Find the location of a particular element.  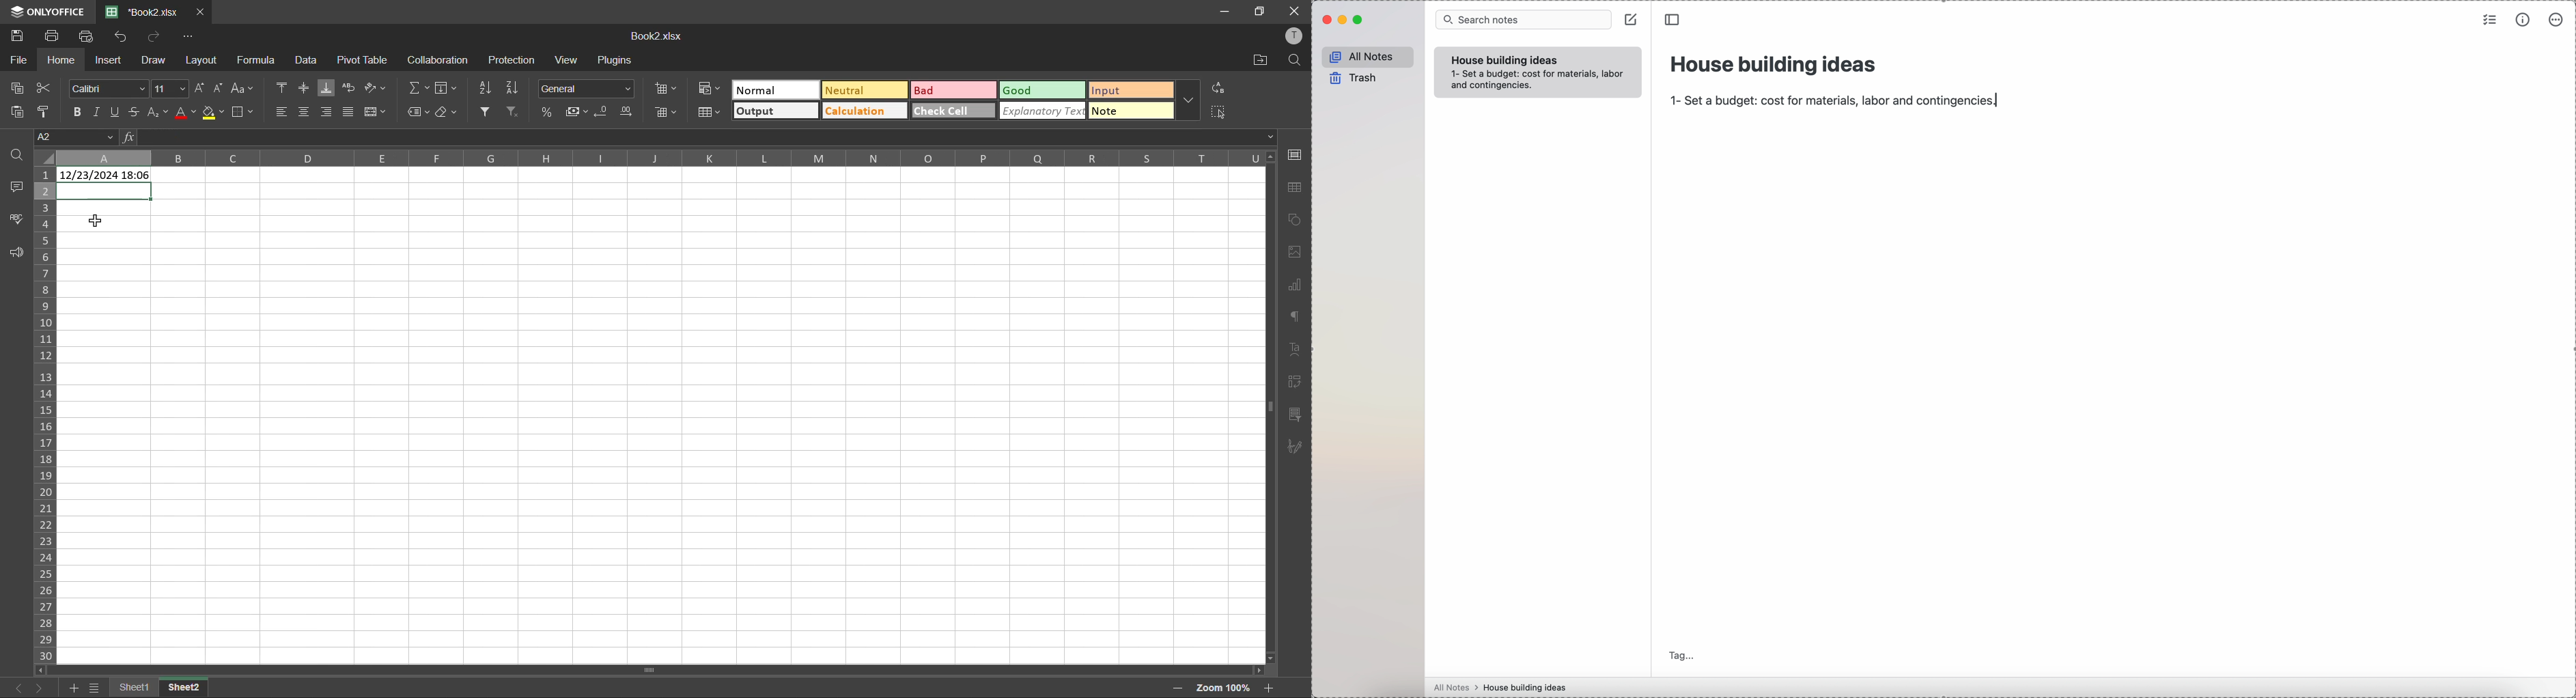

all notes is located at coordinates (1456, 687).